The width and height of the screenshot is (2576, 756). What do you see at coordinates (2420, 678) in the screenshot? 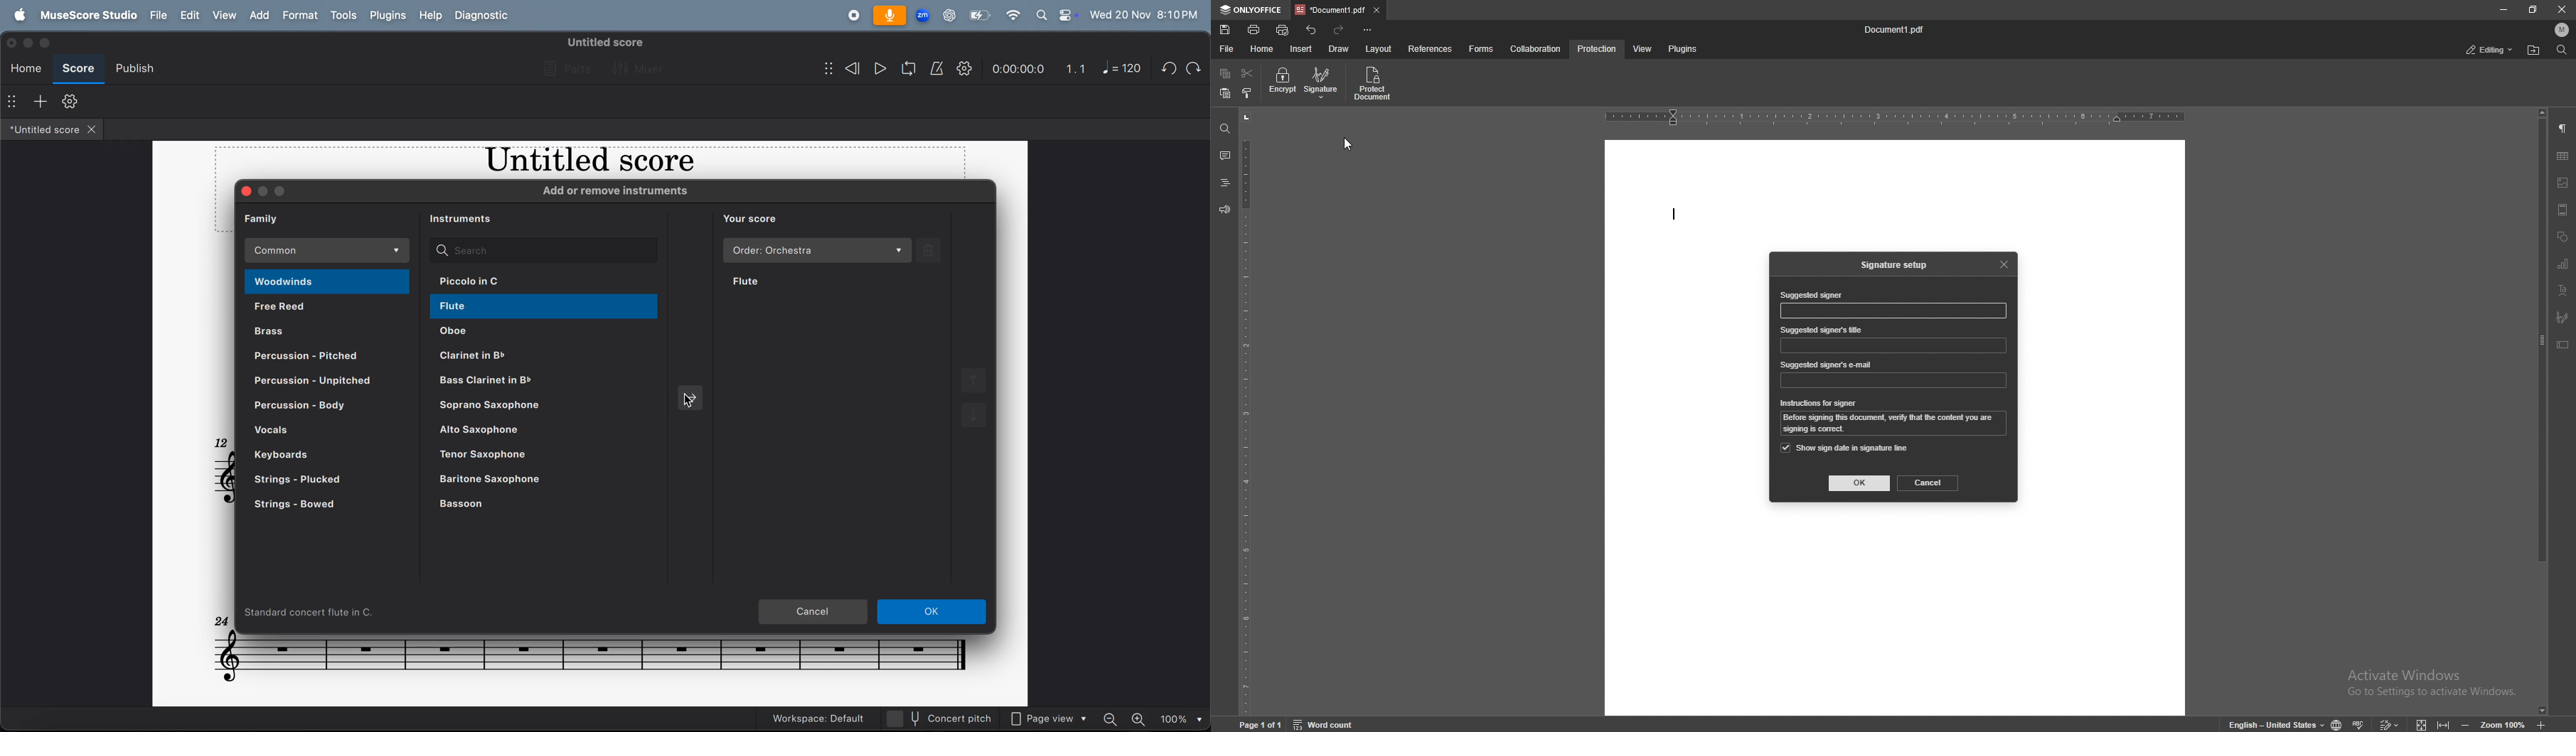
I see `Activate windows` at bounding box center [2420, 678].